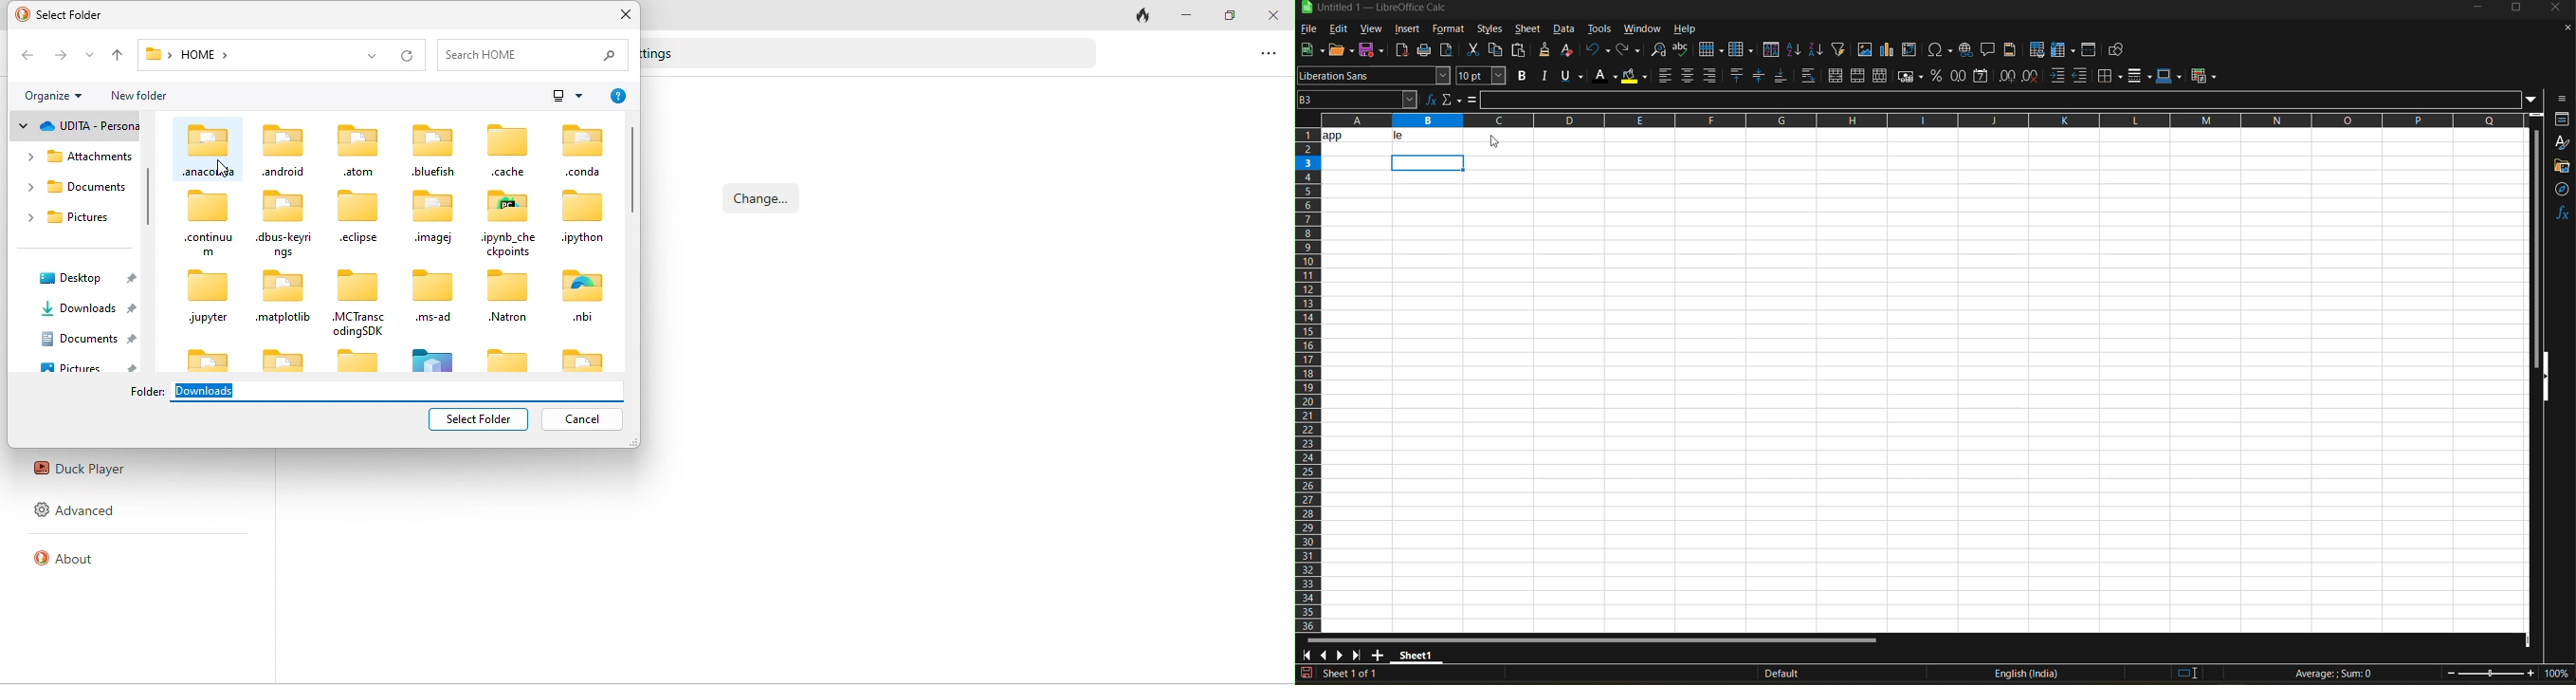 This screenshot has height=700, width=2576. Describe the element at coordinates (1743, 51) in the screenshot. I see `column` at that location.